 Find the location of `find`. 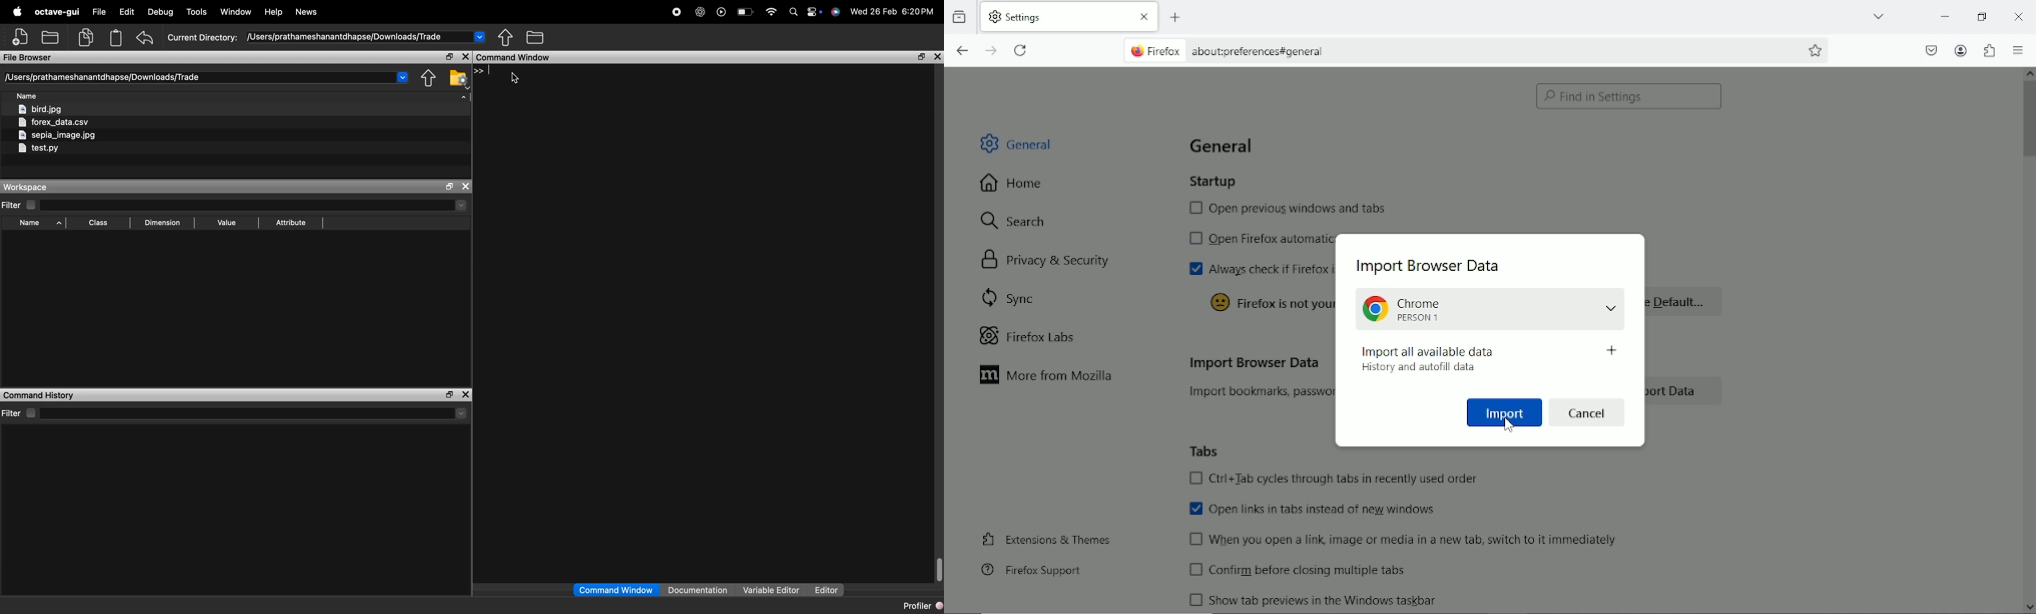

find is located at coordinates (794, 12).